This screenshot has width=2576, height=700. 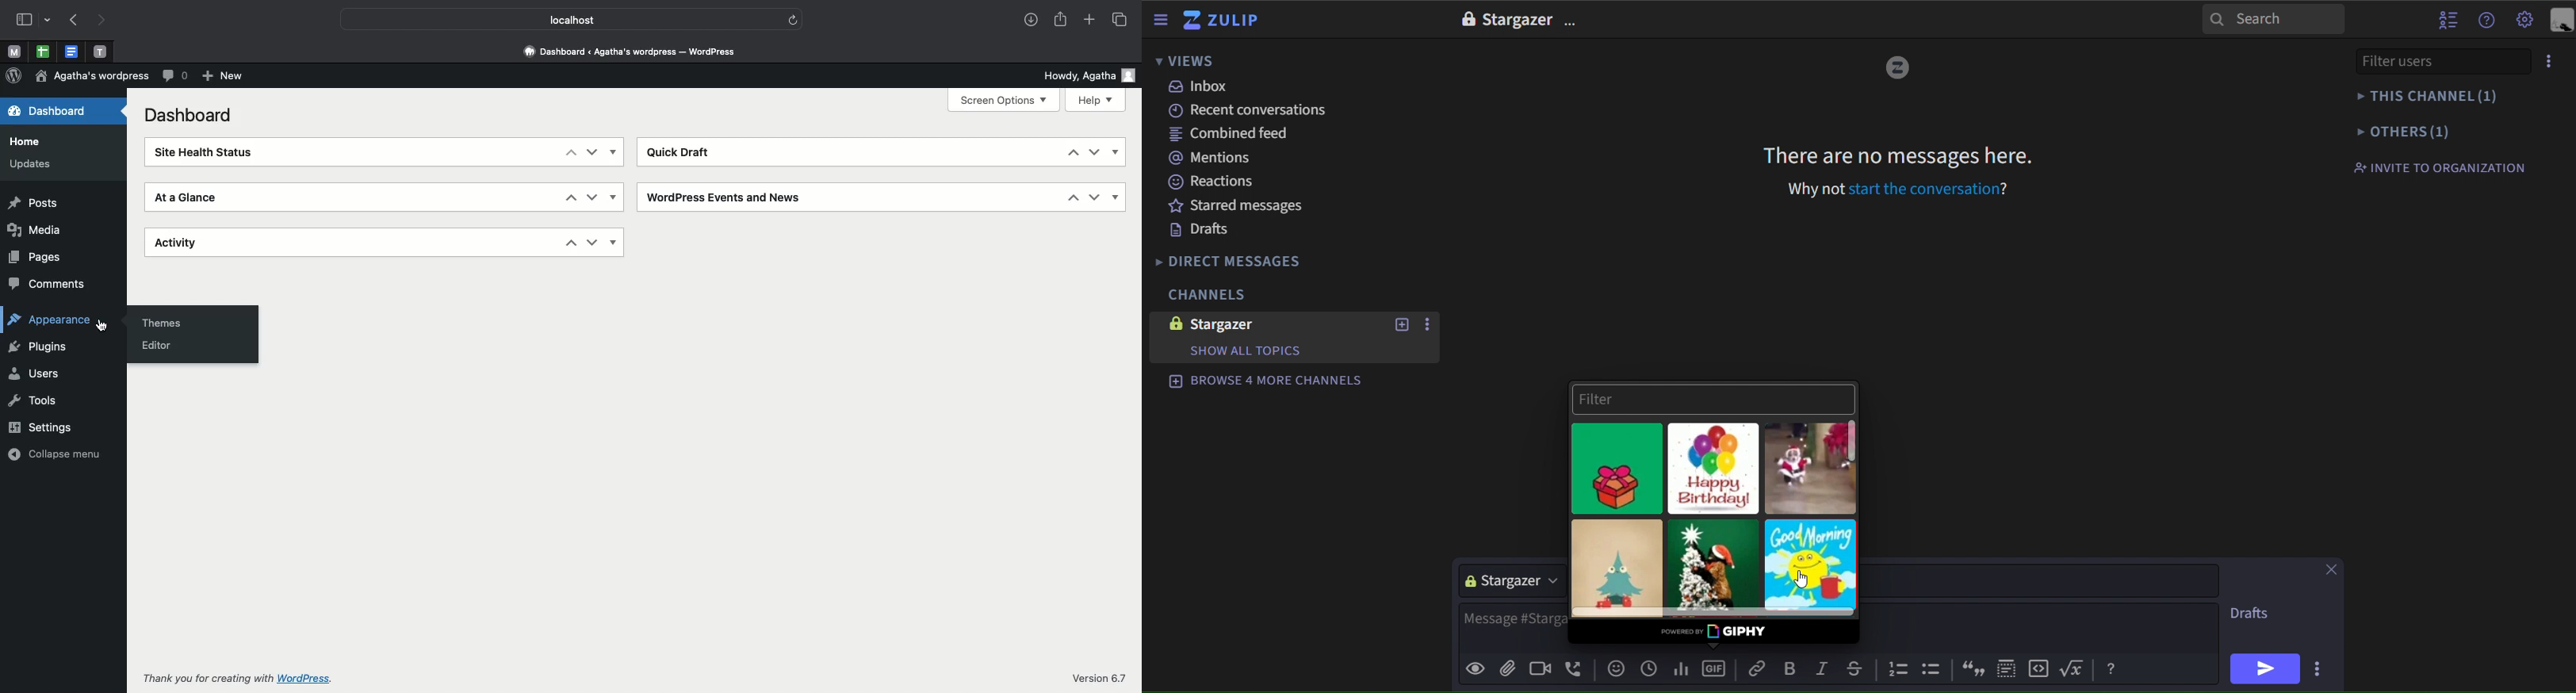 What do you see at coordinates (2254, 616) in the screenshot?
I see `drafts` at bounding box center [2254, 616].